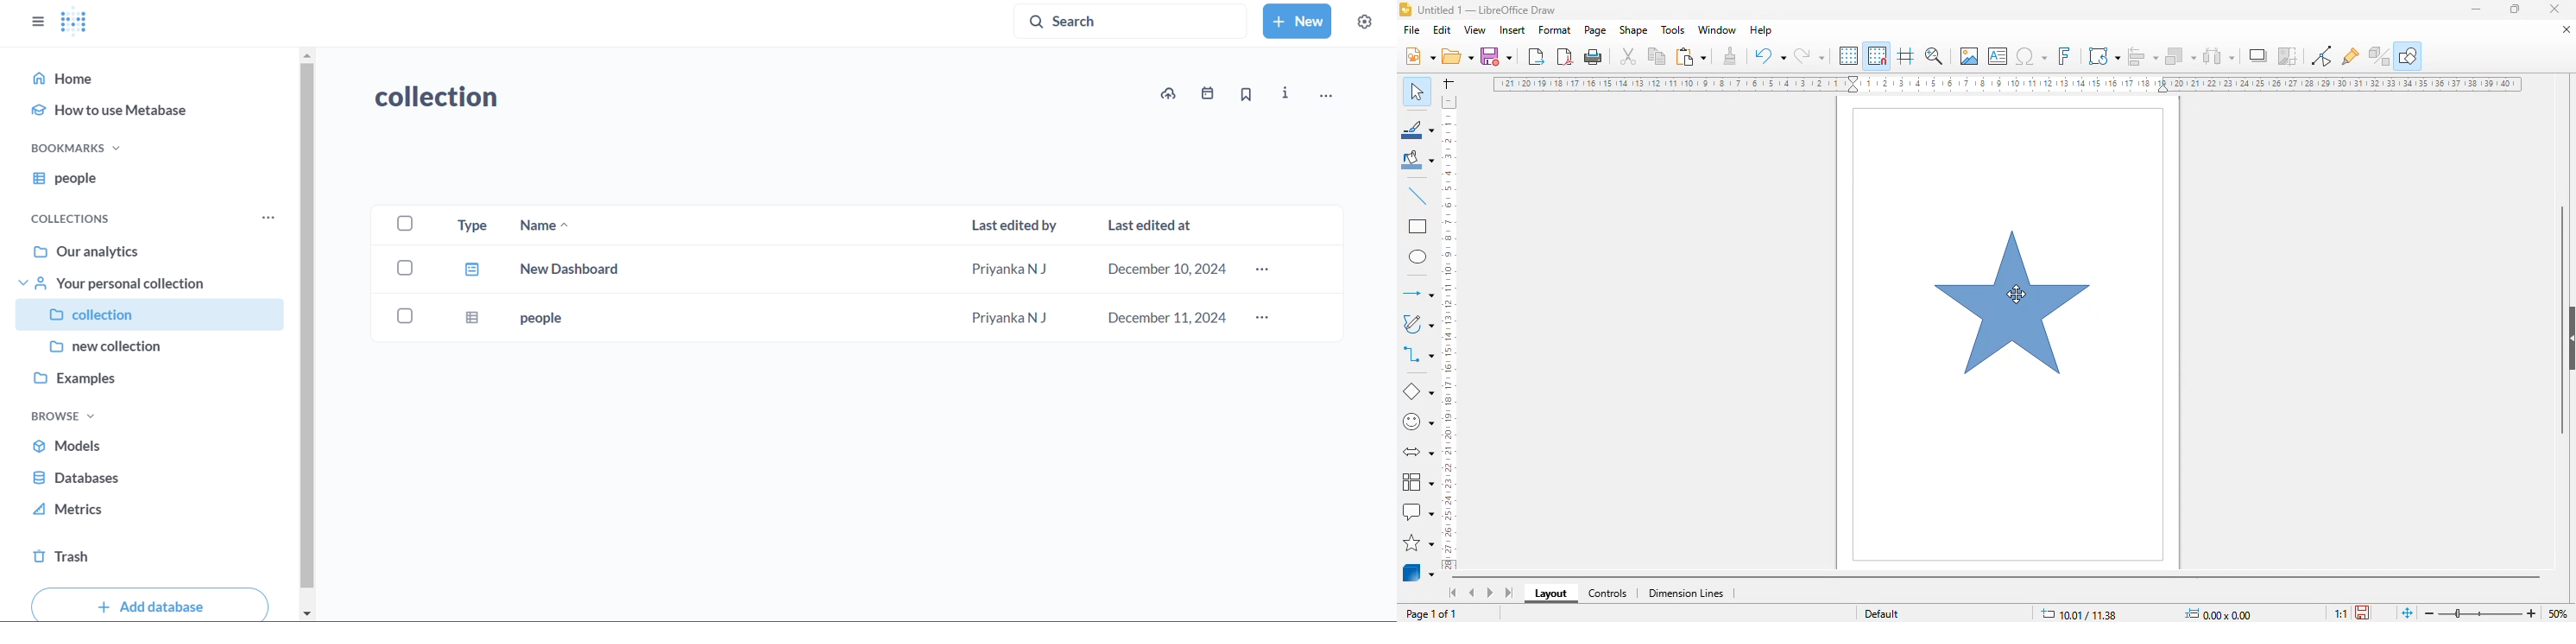 Image resolution: width=2576 pixels, height=644 pixels. What do you see at coordinates (1906, 56) in the screenshot?
I see `helplines while moving` at bounding box center [1906, 56].